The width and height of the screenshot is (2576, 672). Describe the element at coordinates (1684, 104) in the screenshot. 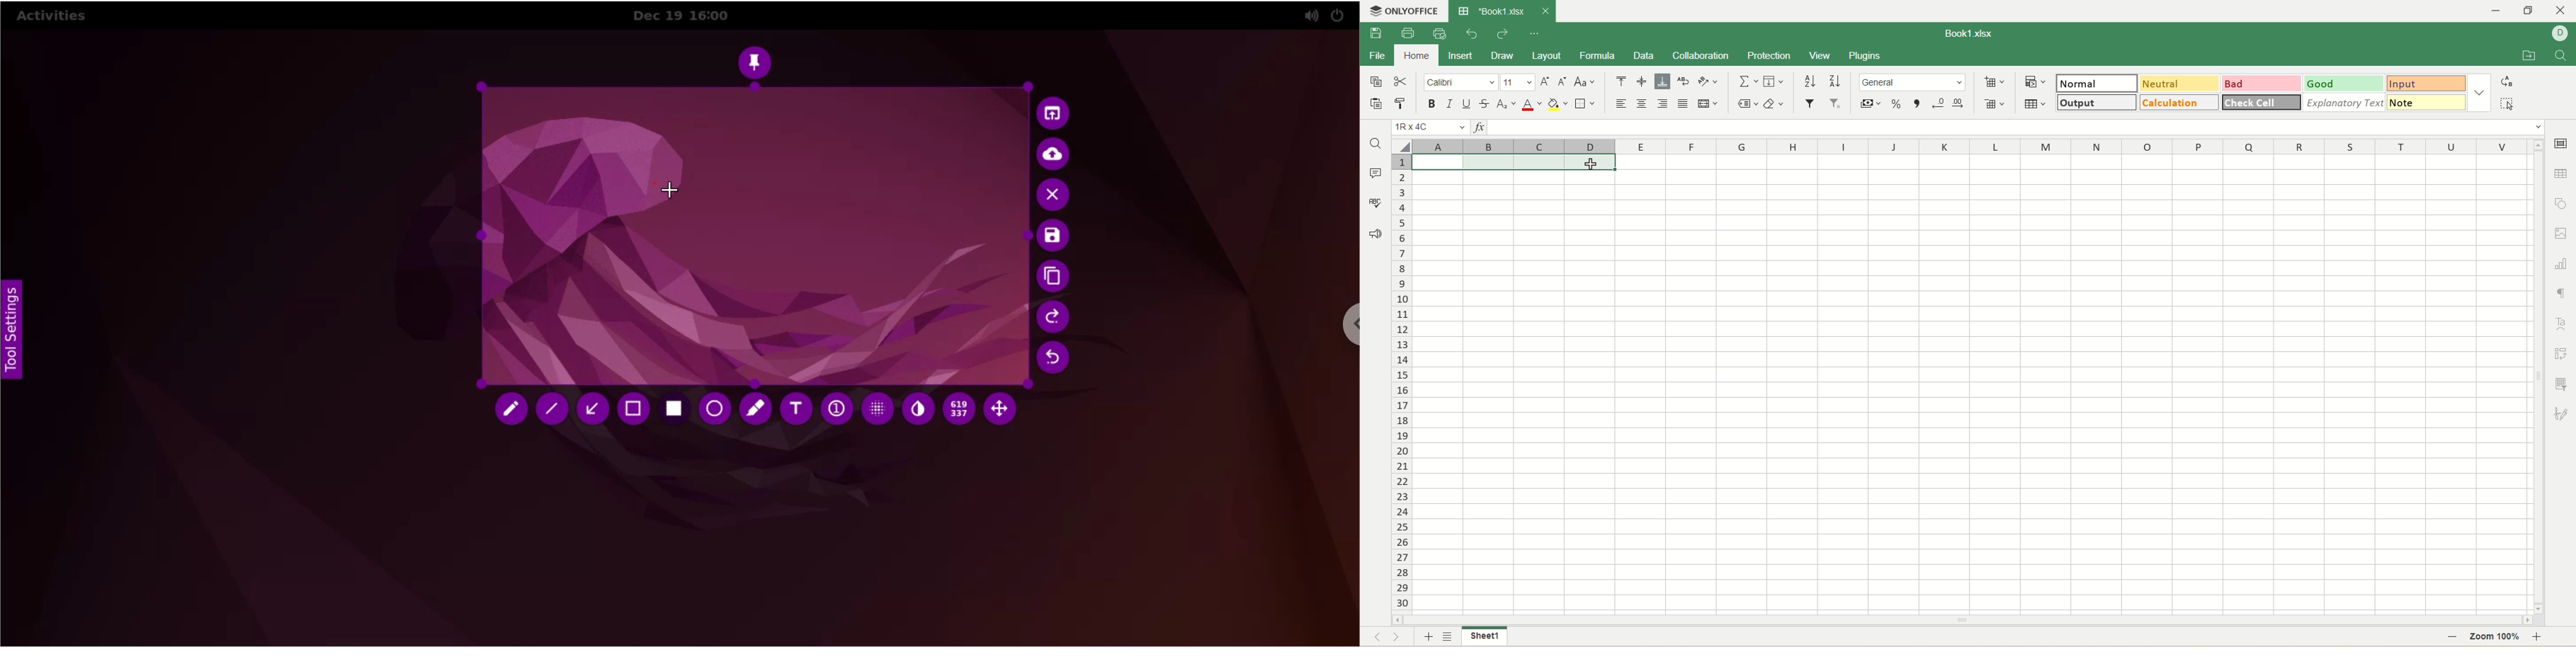

I see `justified` at that location.